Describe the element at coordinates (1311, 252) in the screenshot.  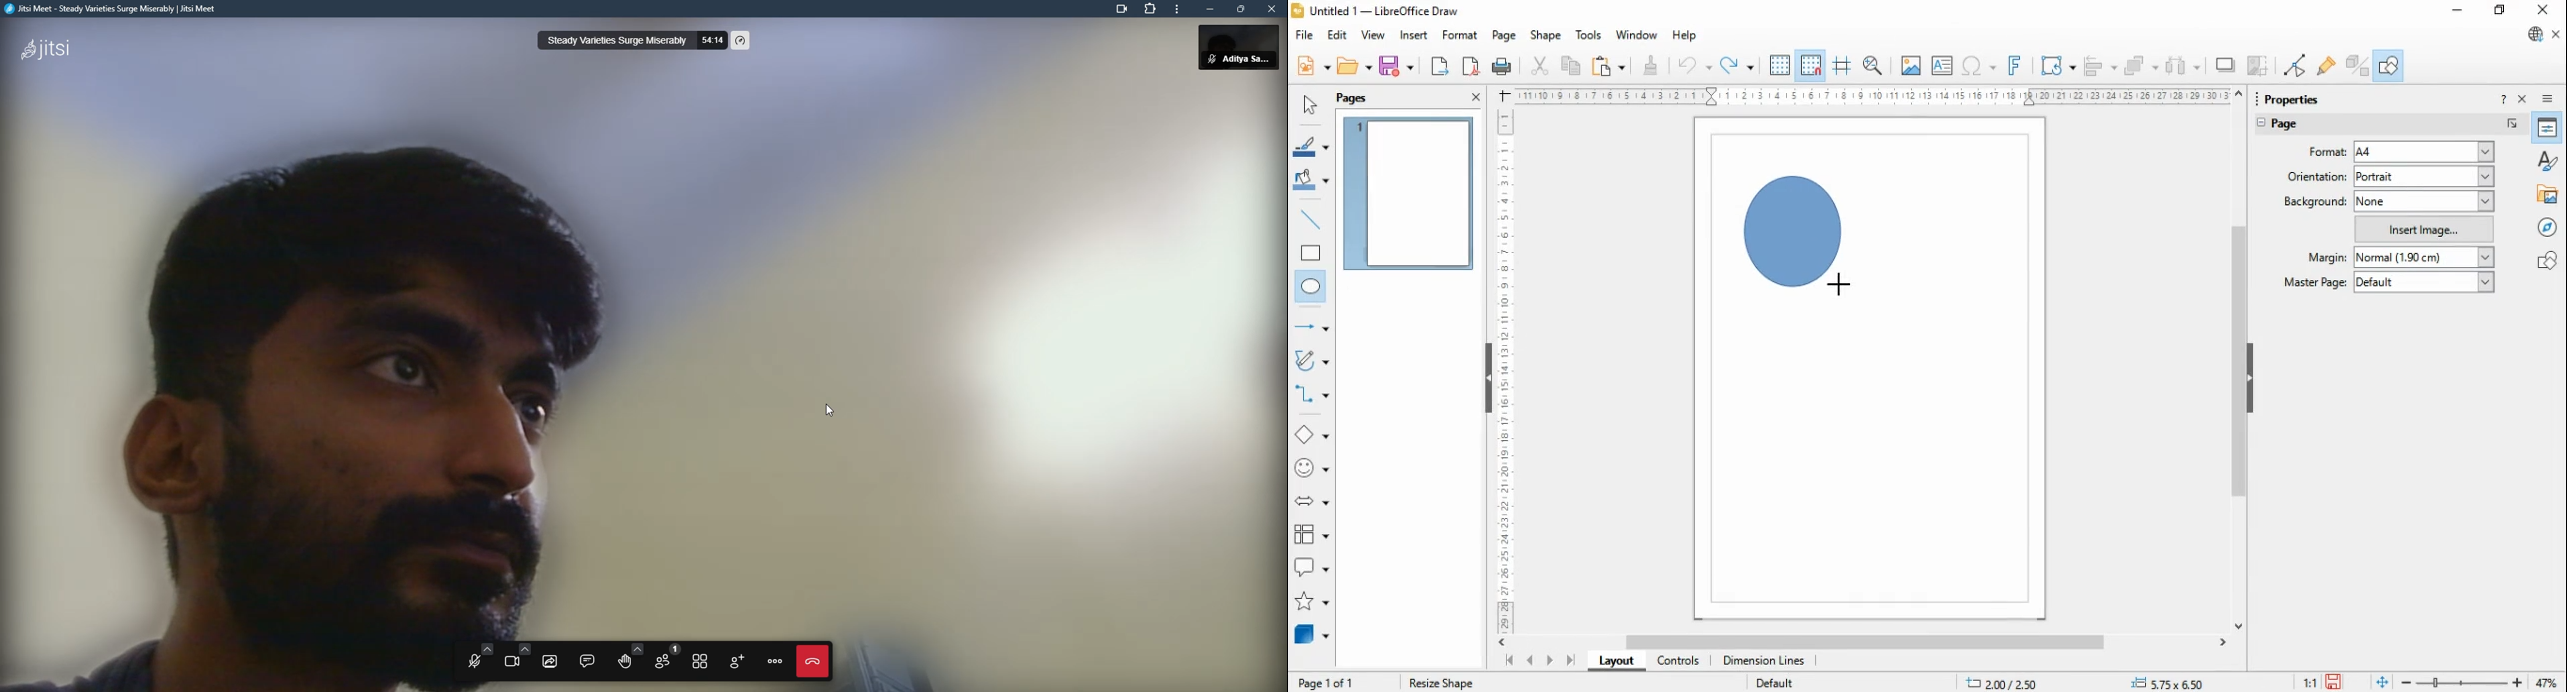
I see `rectangle` at that location.